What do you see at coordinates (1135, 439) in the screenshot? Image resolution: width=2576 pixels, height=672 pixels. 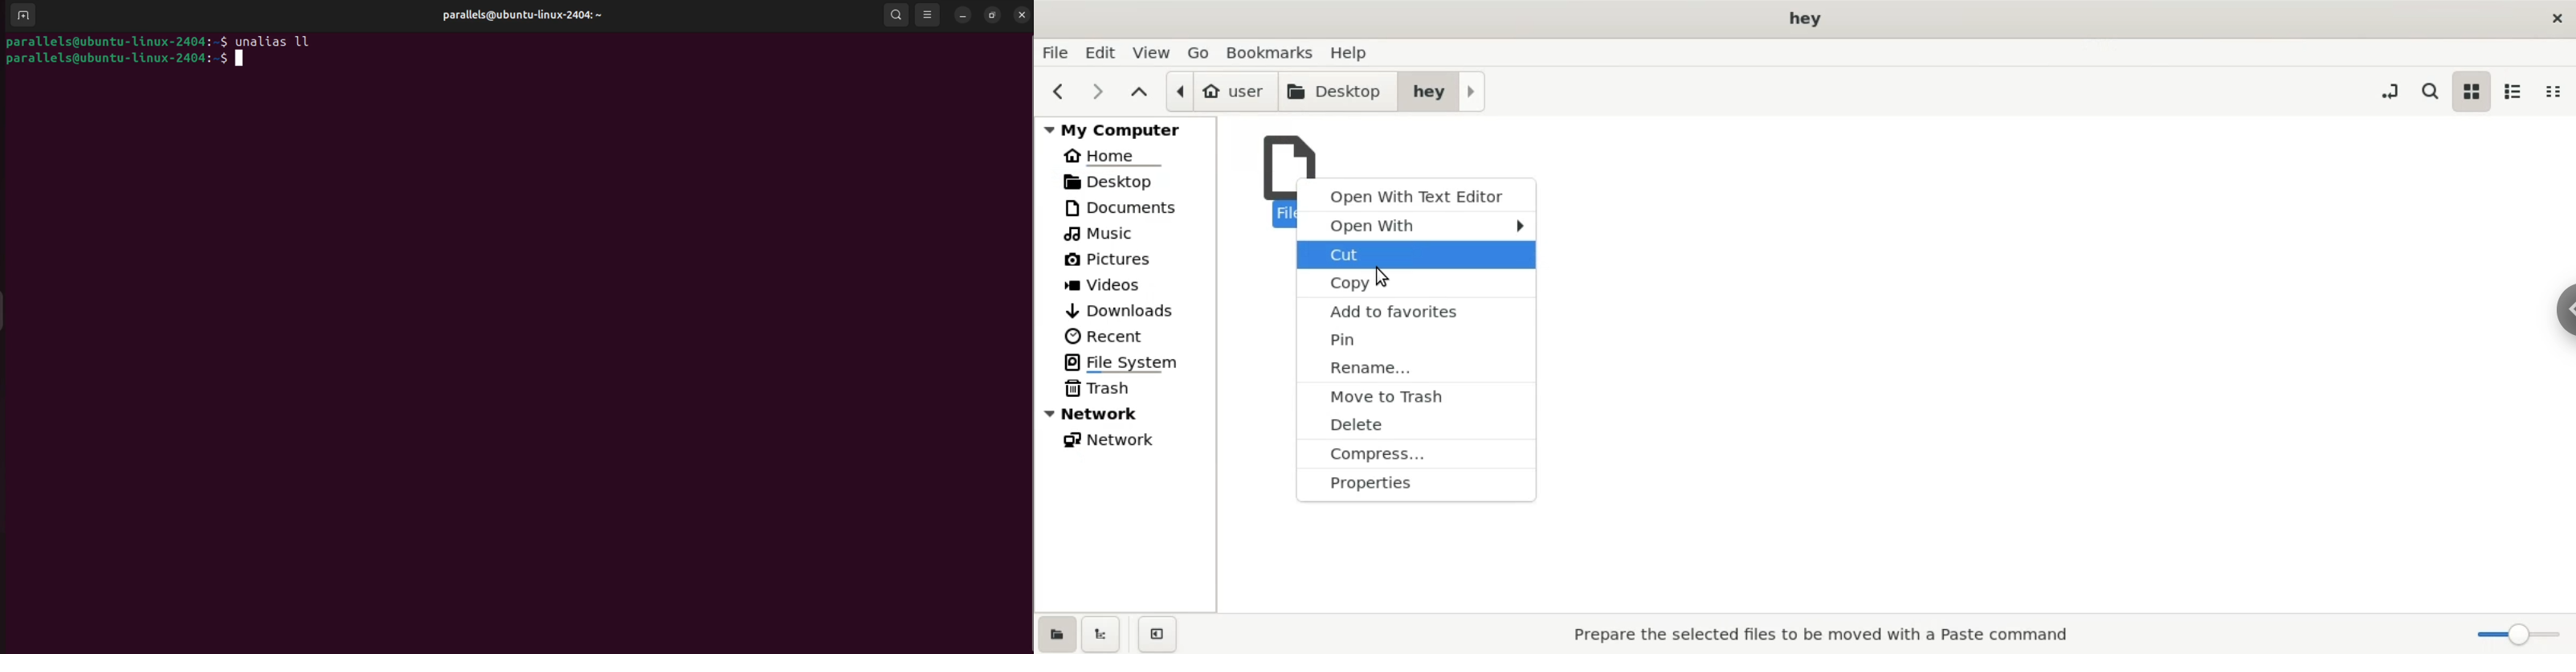 I see `network` at bounding box center [1135, 439].